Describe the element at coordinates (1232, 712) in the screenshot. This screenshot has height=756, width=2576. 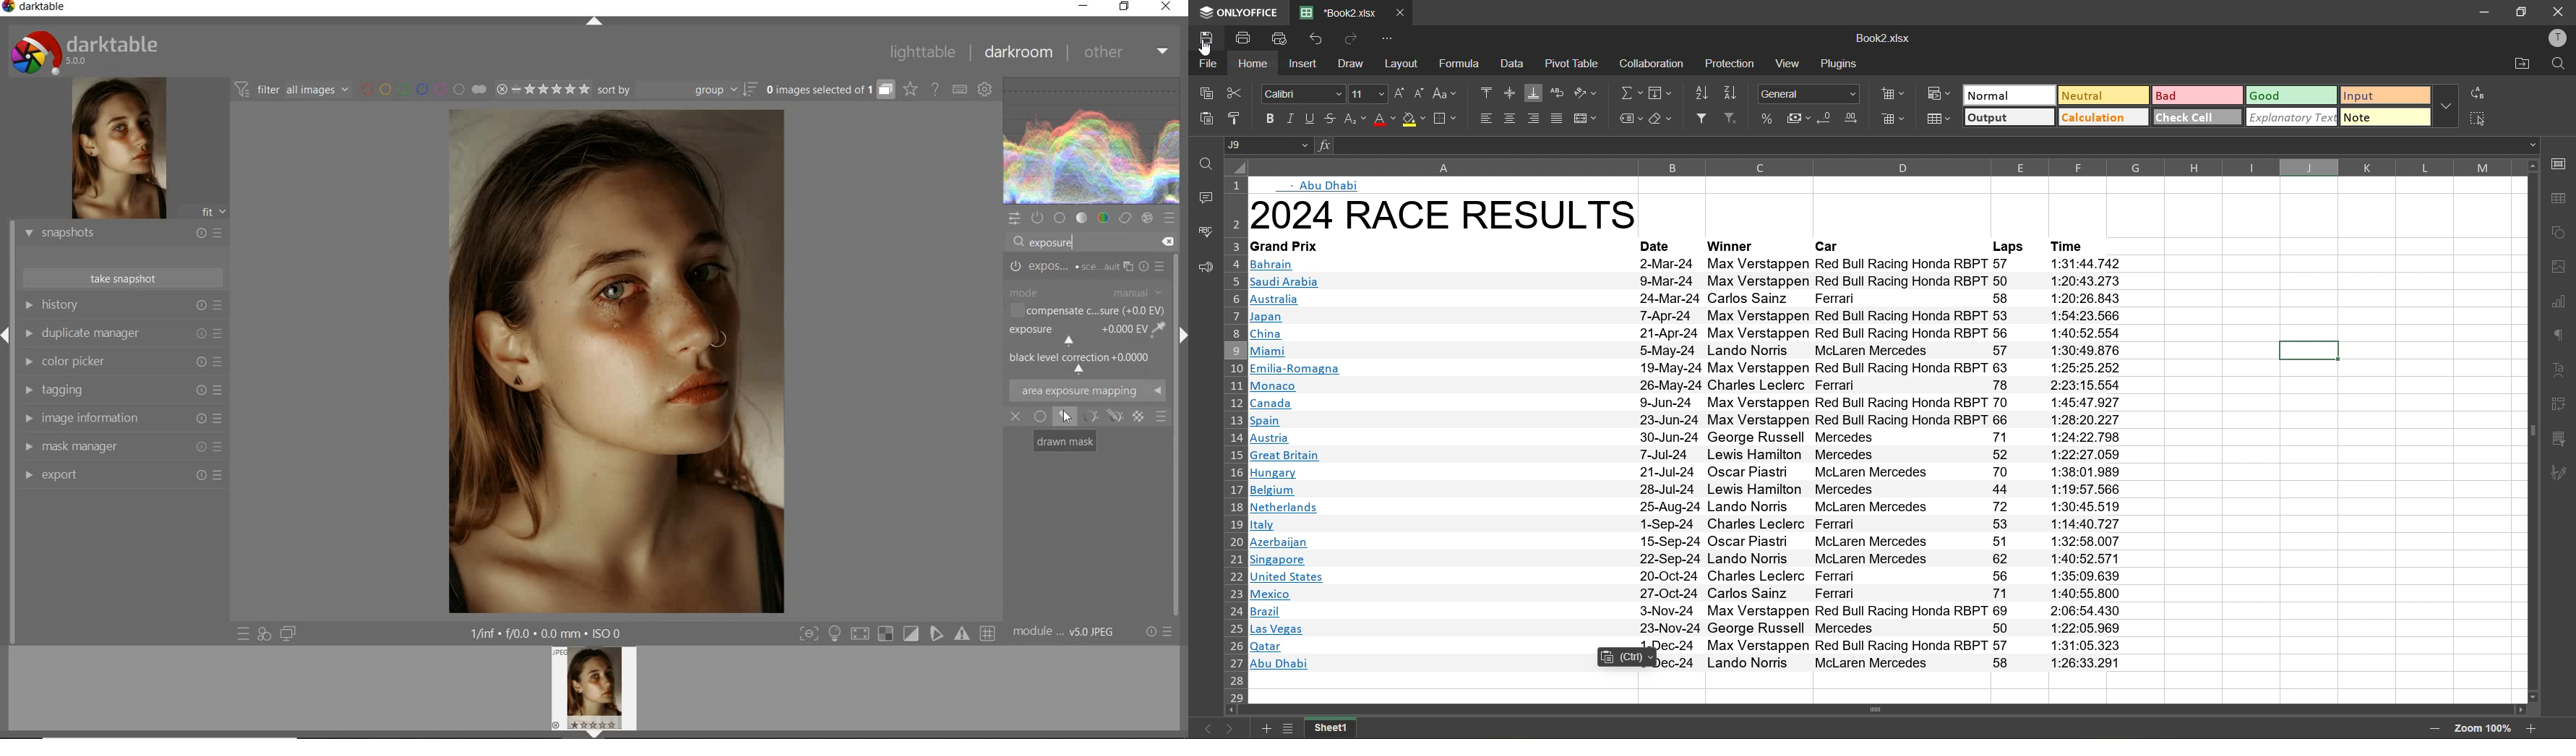
I see `move left` at that location.